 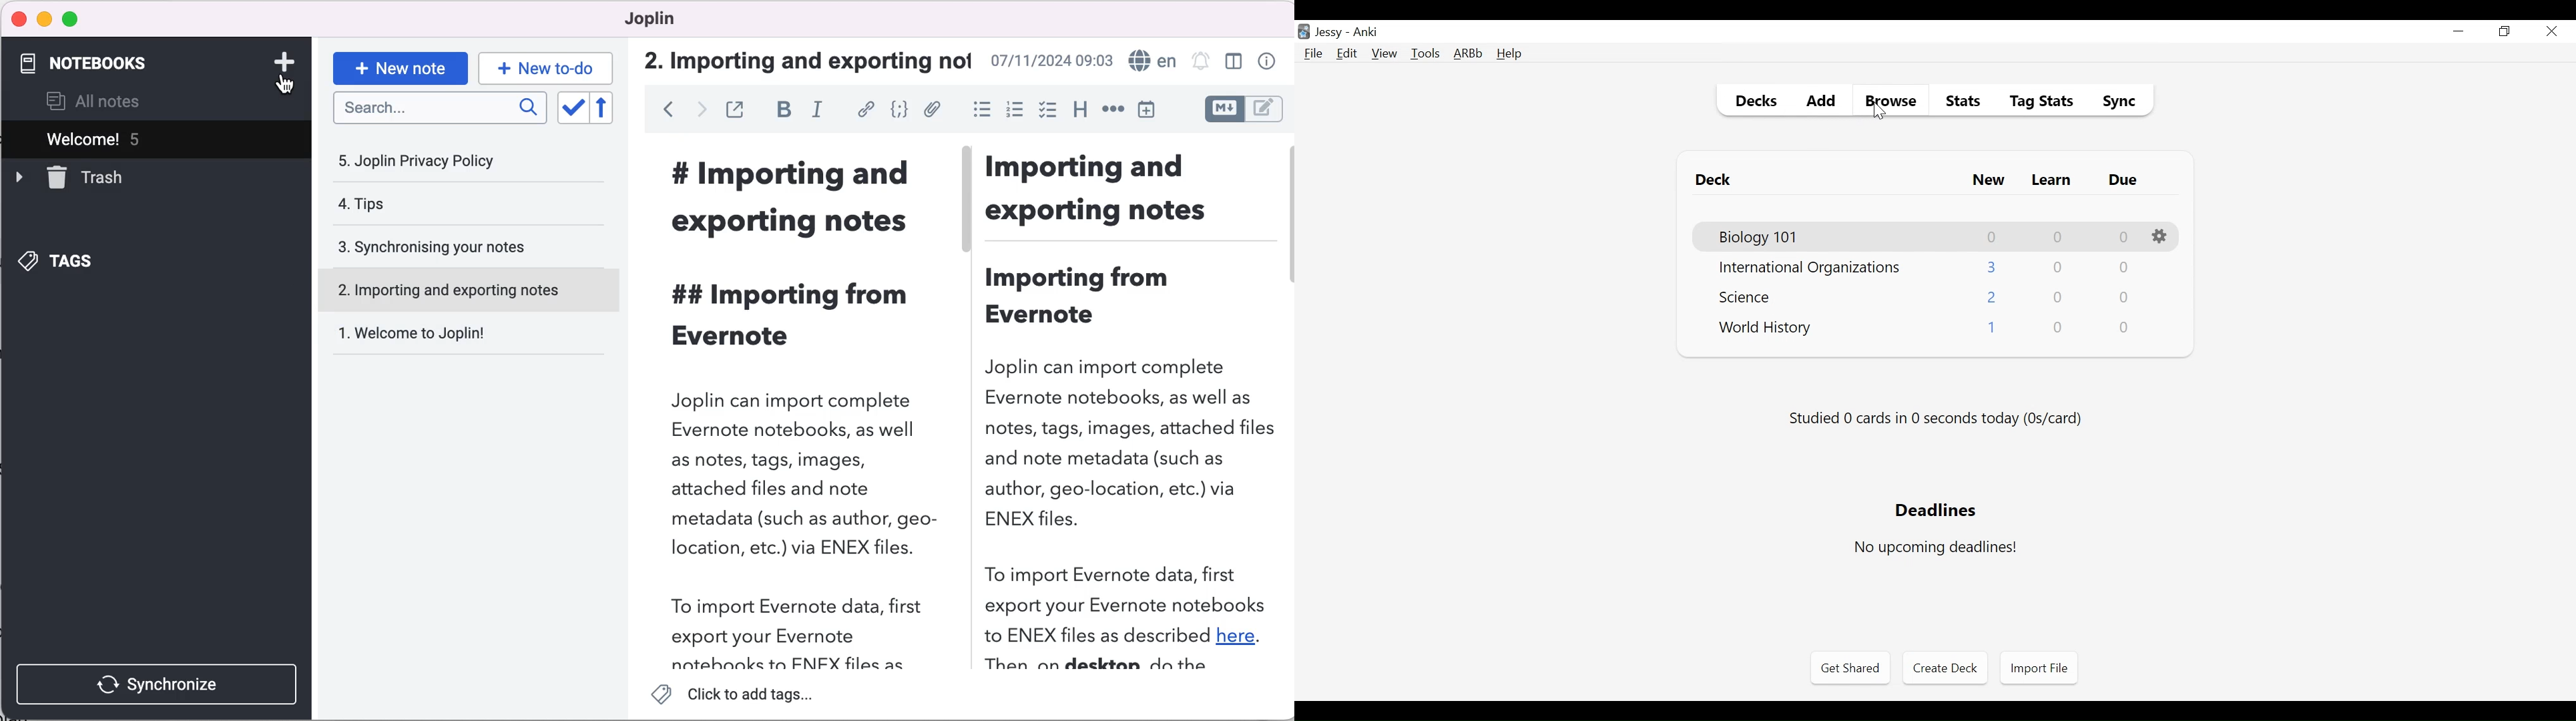 What do you see at coordinates (2123, 269) in the screenshot?
I see `Due Card Count` at bounding box center [2123, 269].